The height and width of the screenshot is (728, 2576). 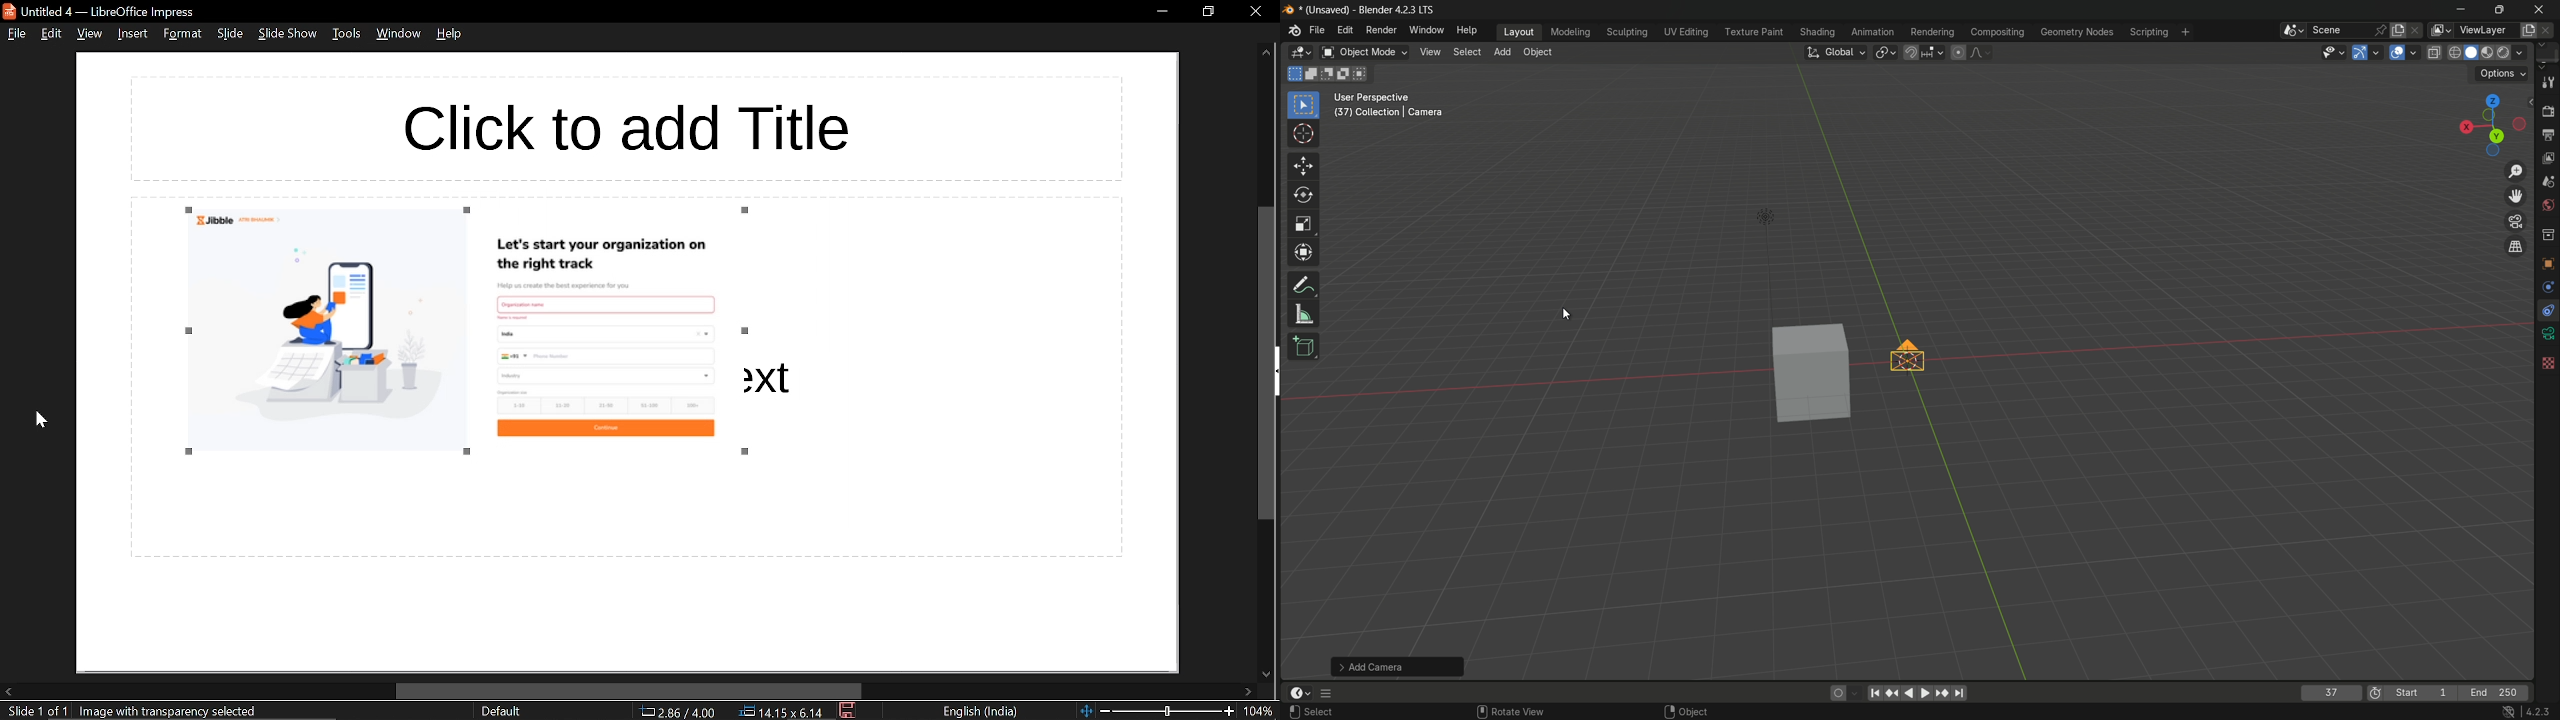 I want to click on help, so click(x=451, y=34).